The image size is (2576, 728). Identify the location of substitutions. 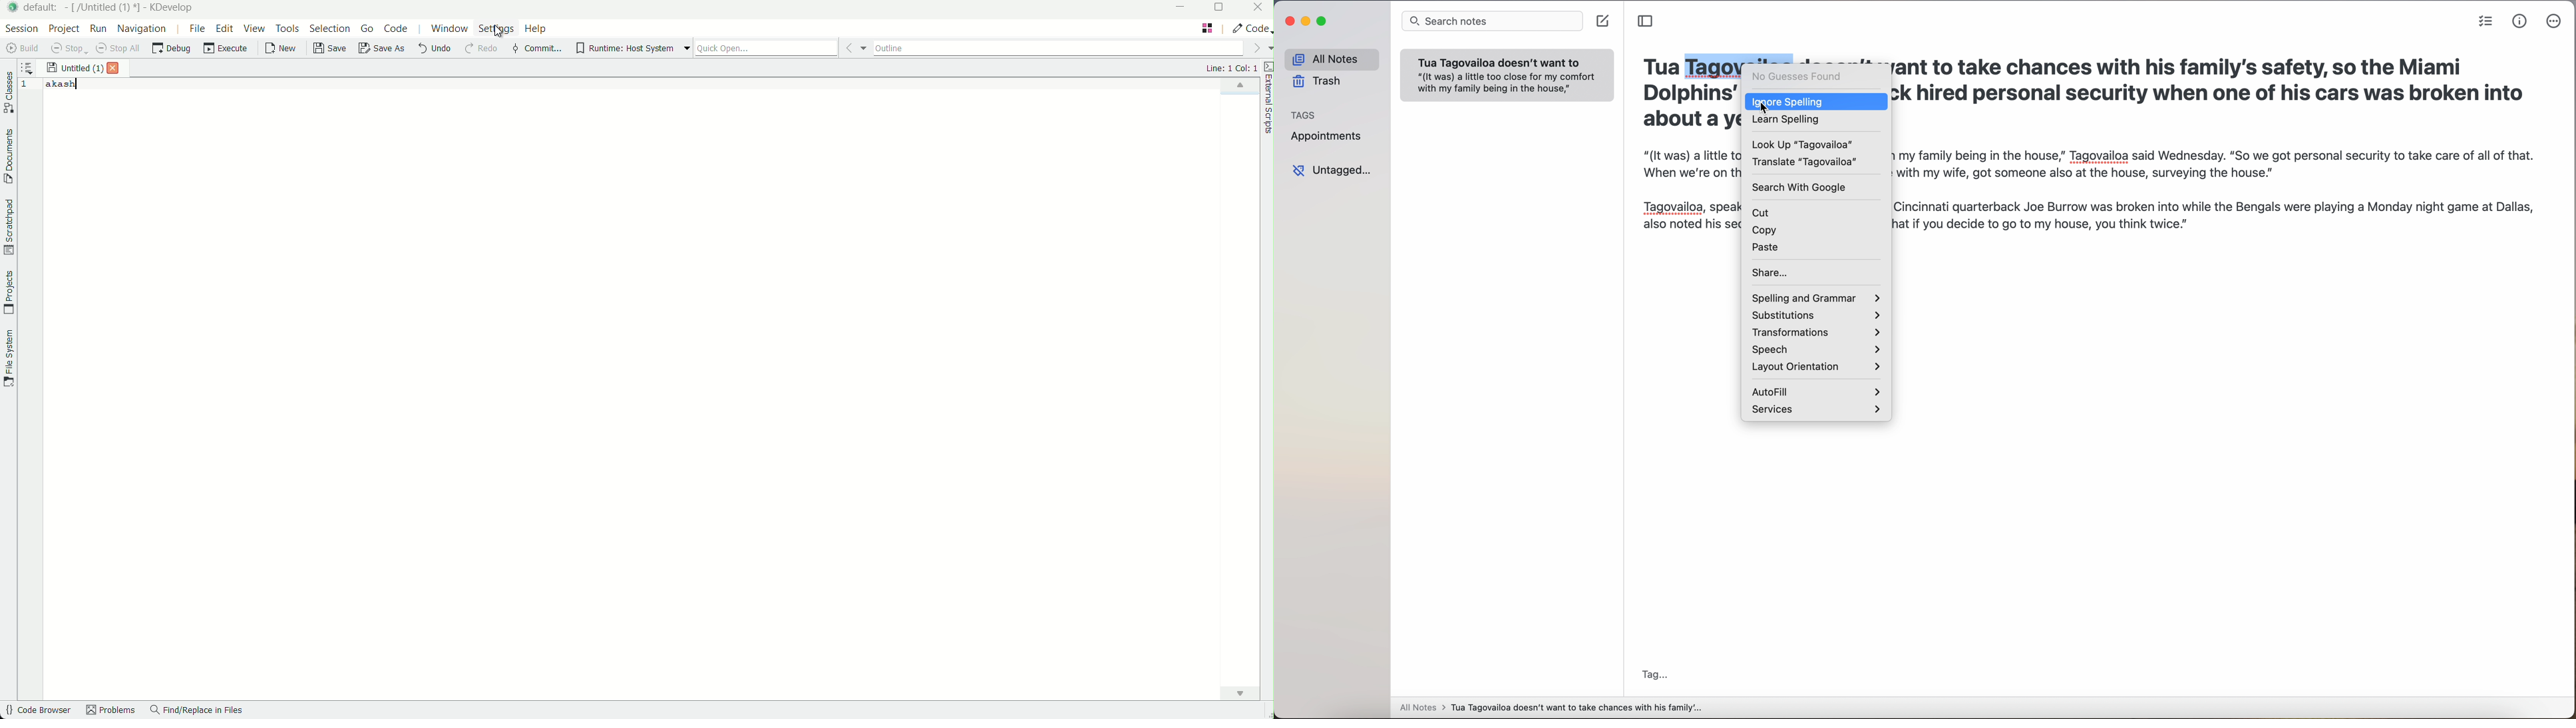
(1816, 315).